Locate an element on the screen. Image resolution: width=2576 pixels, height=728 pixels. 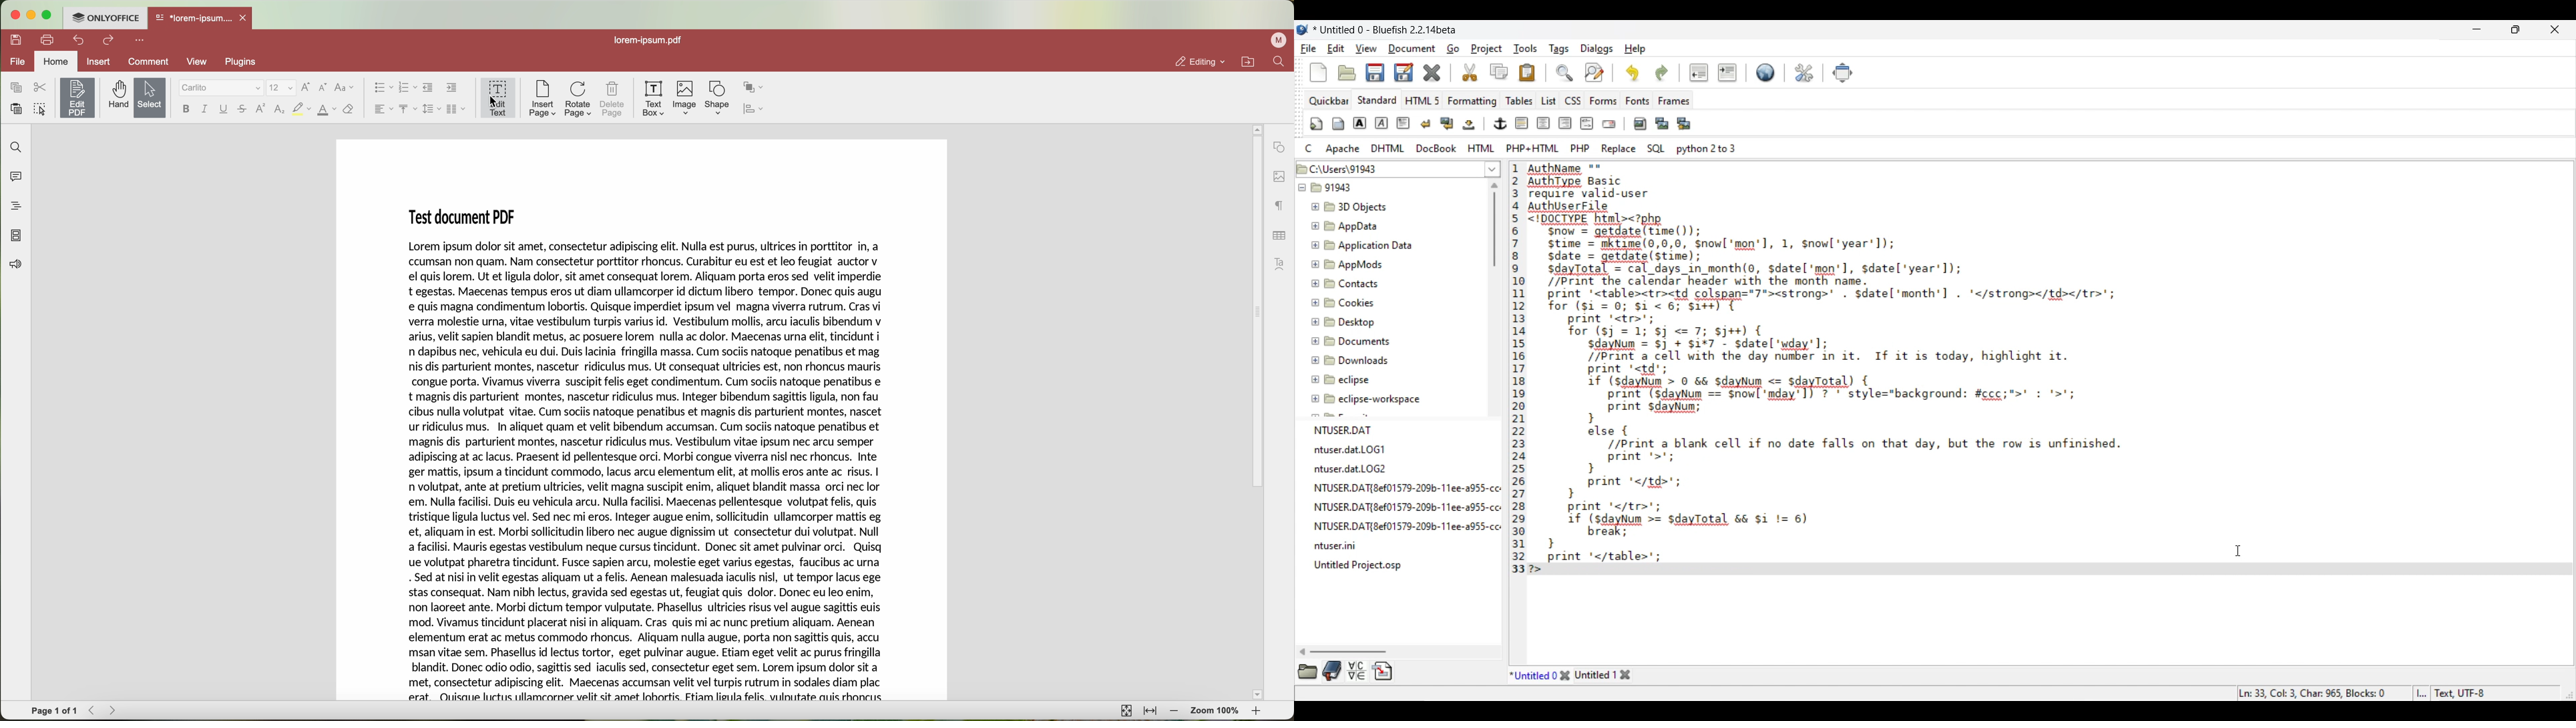
File explorer is located at coordinates (1389, 364).